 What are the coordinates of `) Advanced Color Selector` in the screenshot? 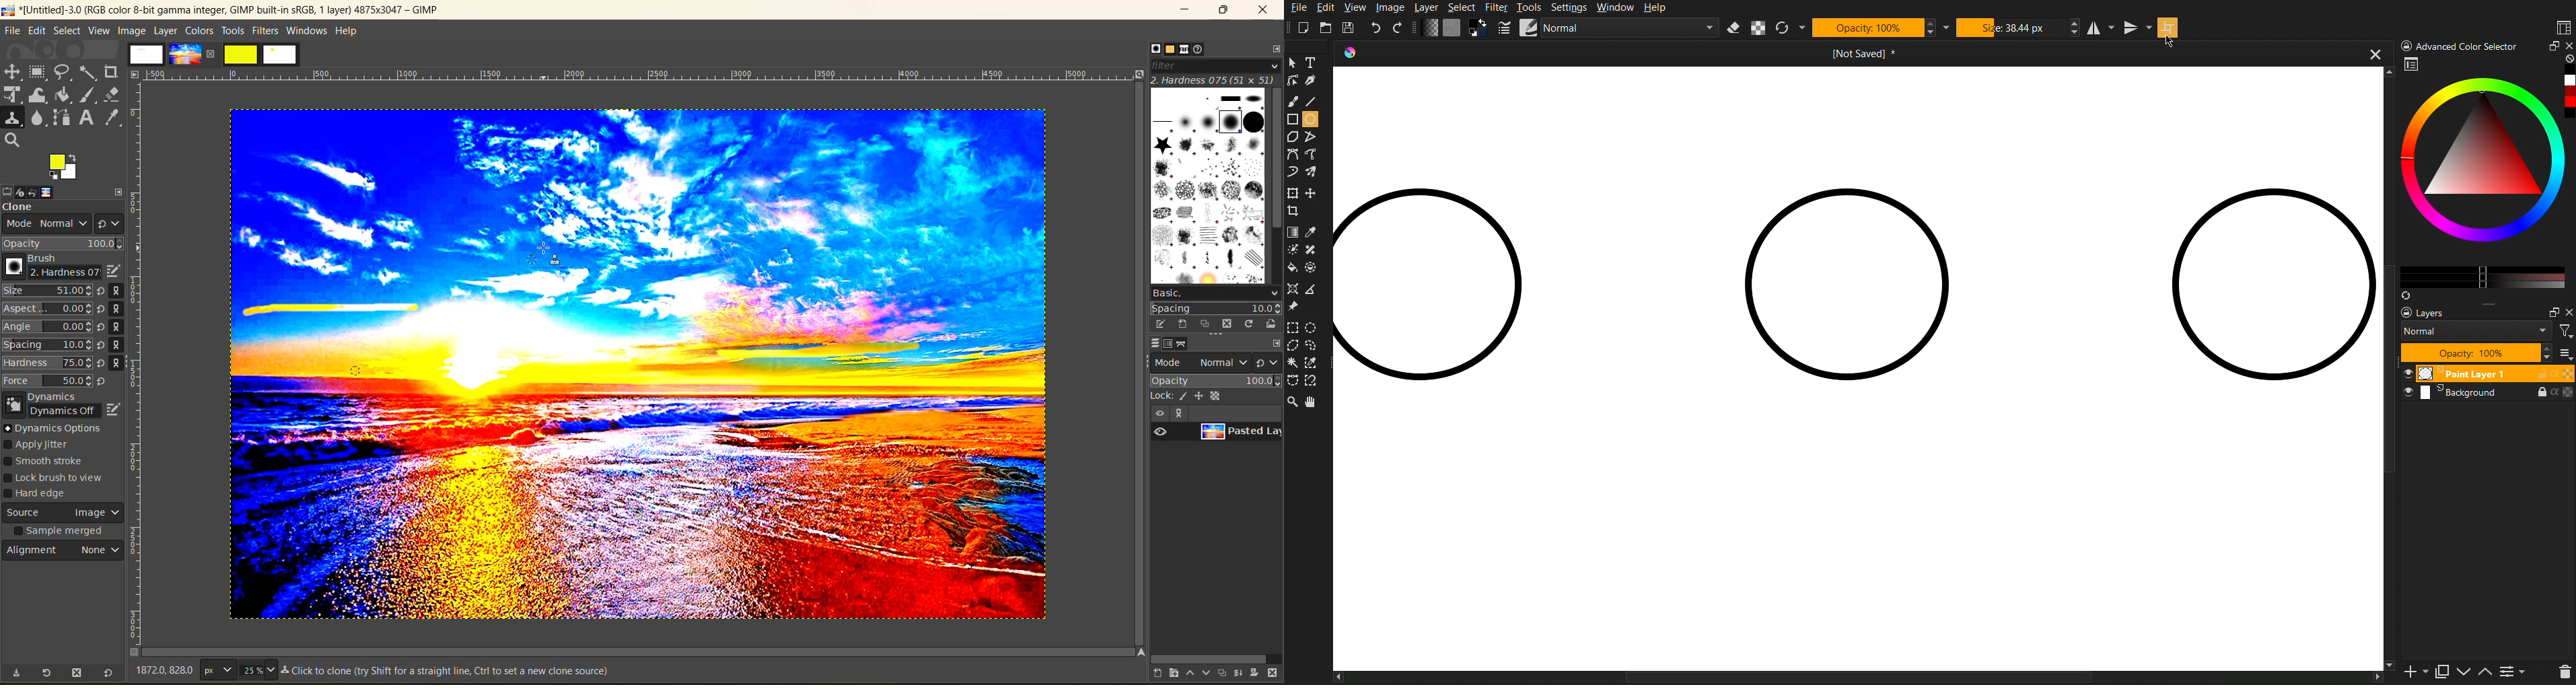 It's located at (2454, 42).